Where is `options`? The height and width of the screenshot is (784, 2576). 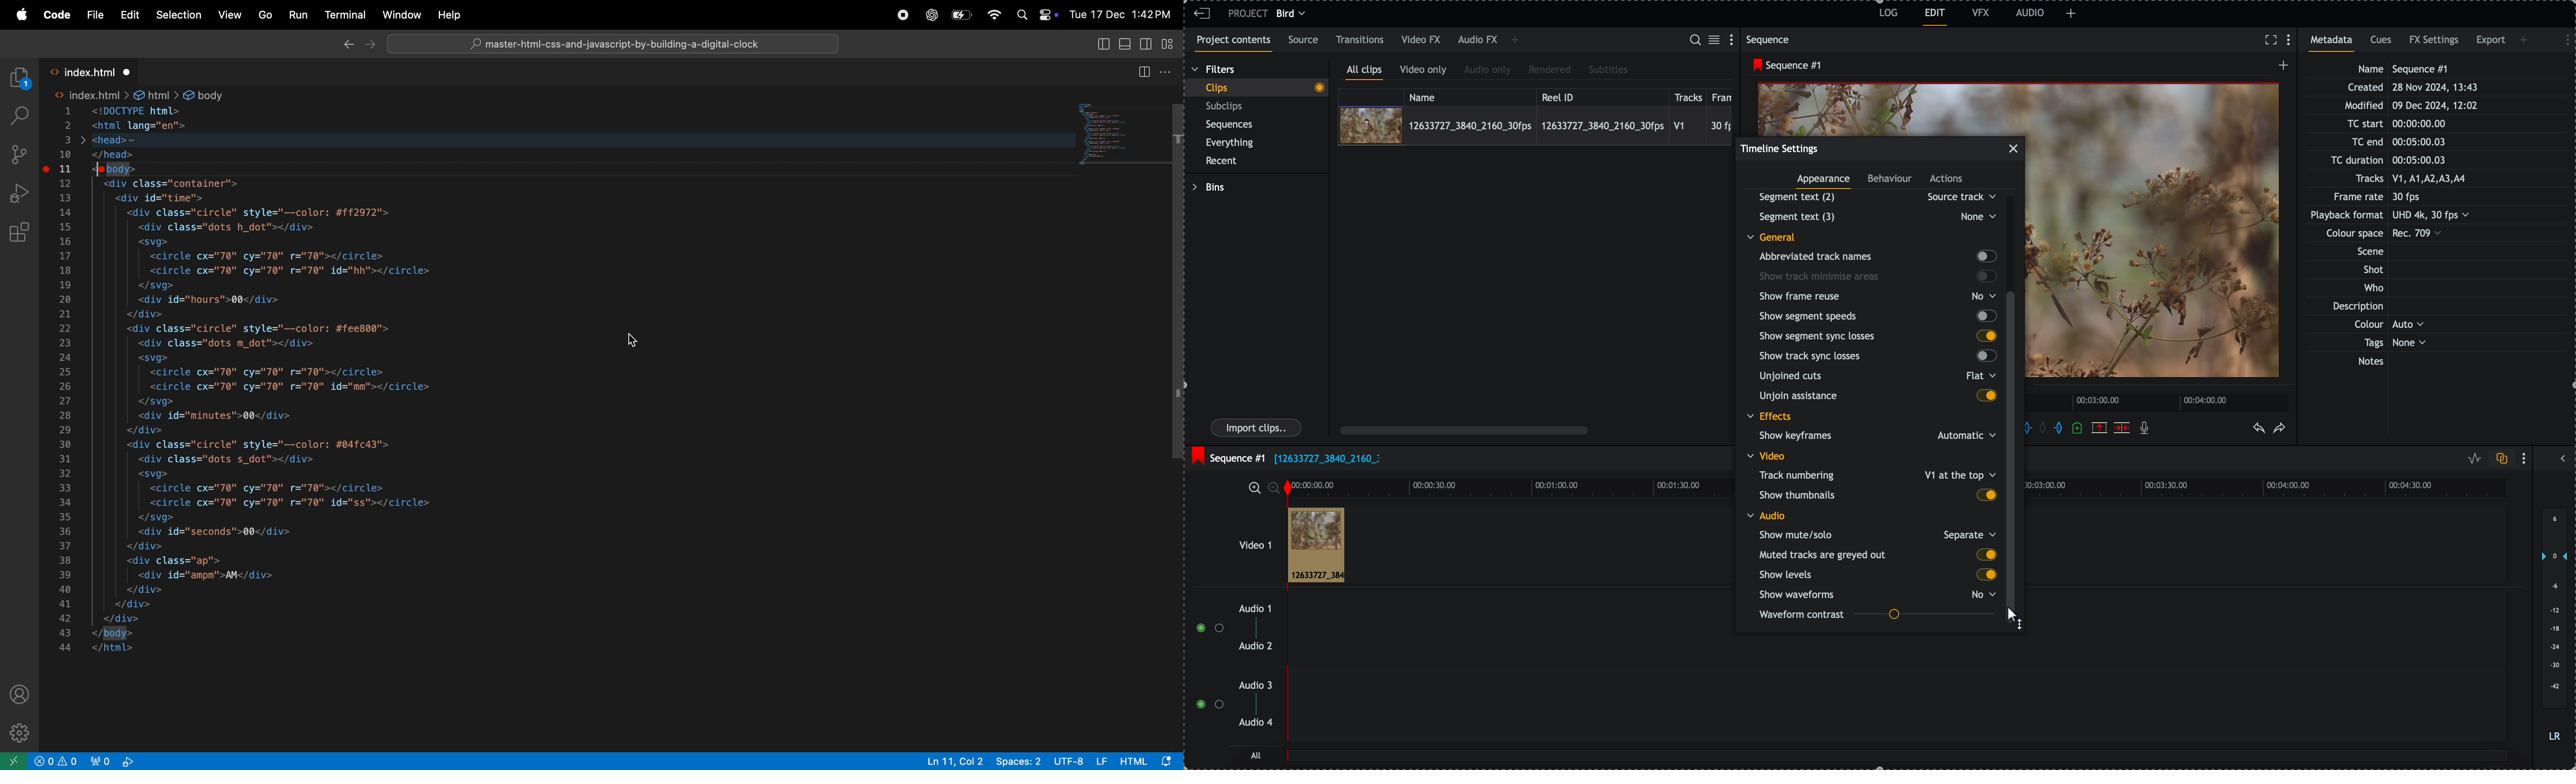 options is located at coordinates (1169, 70).